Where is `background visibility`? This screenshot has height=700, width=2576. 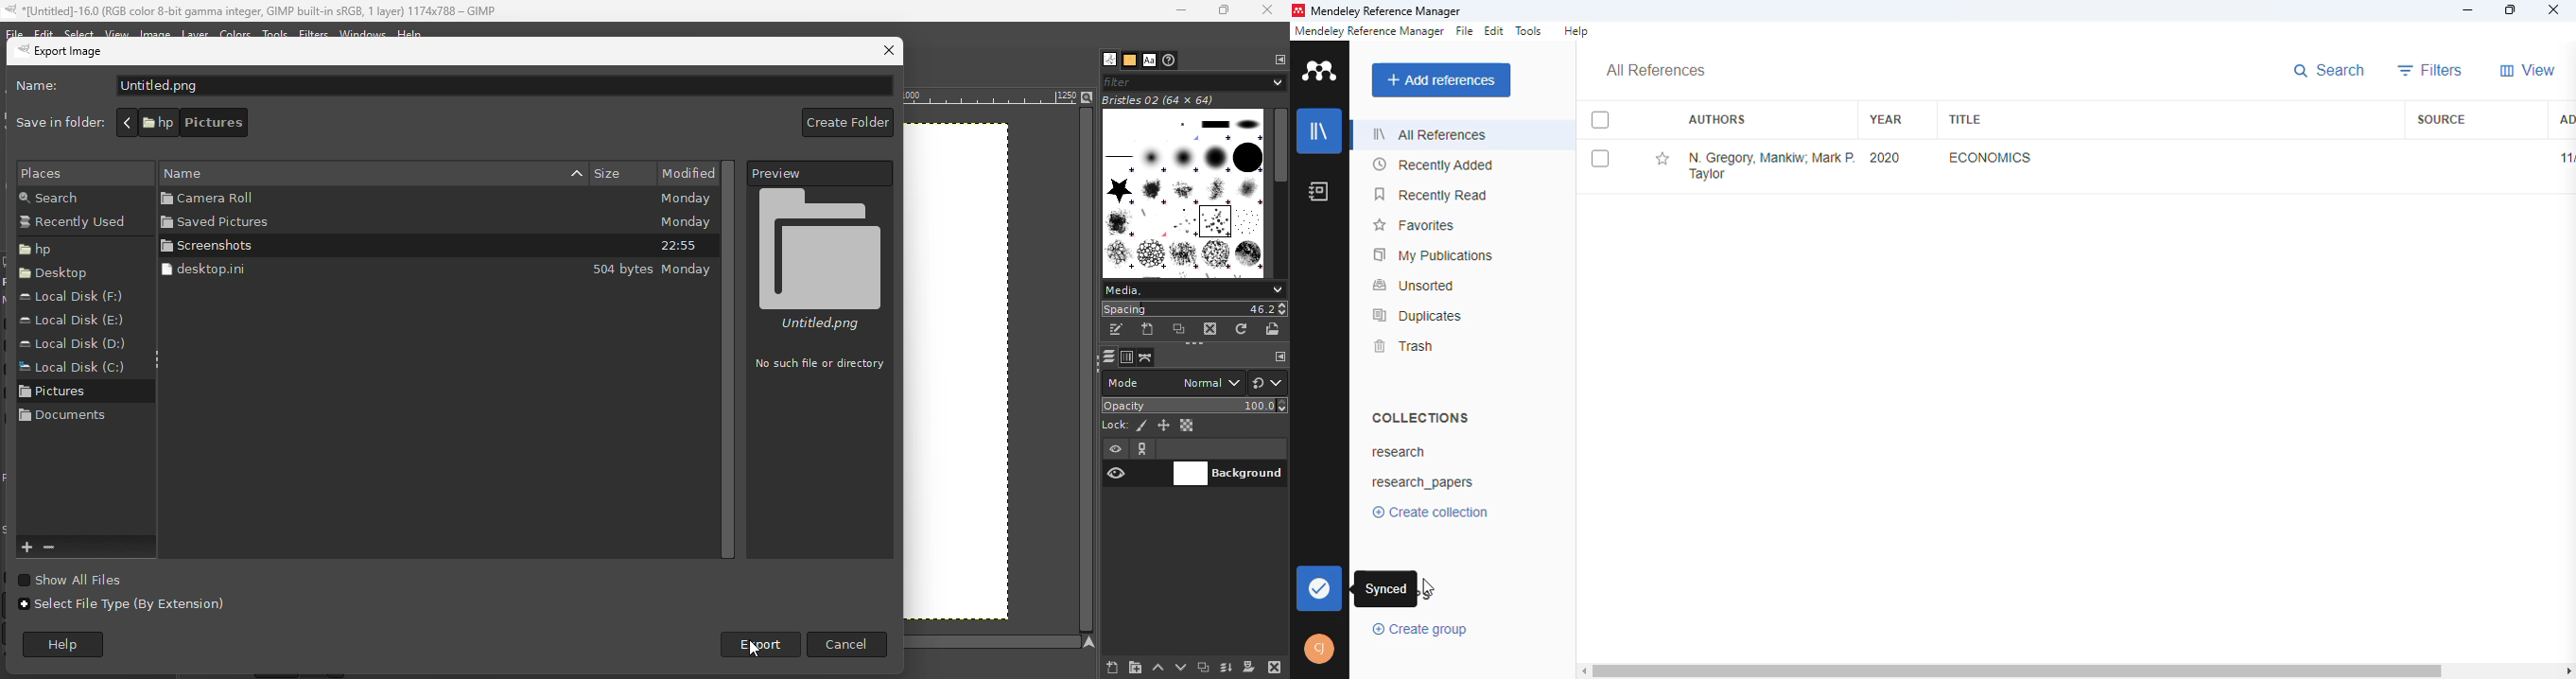 background visibility is located at coordinates (1143, 449).